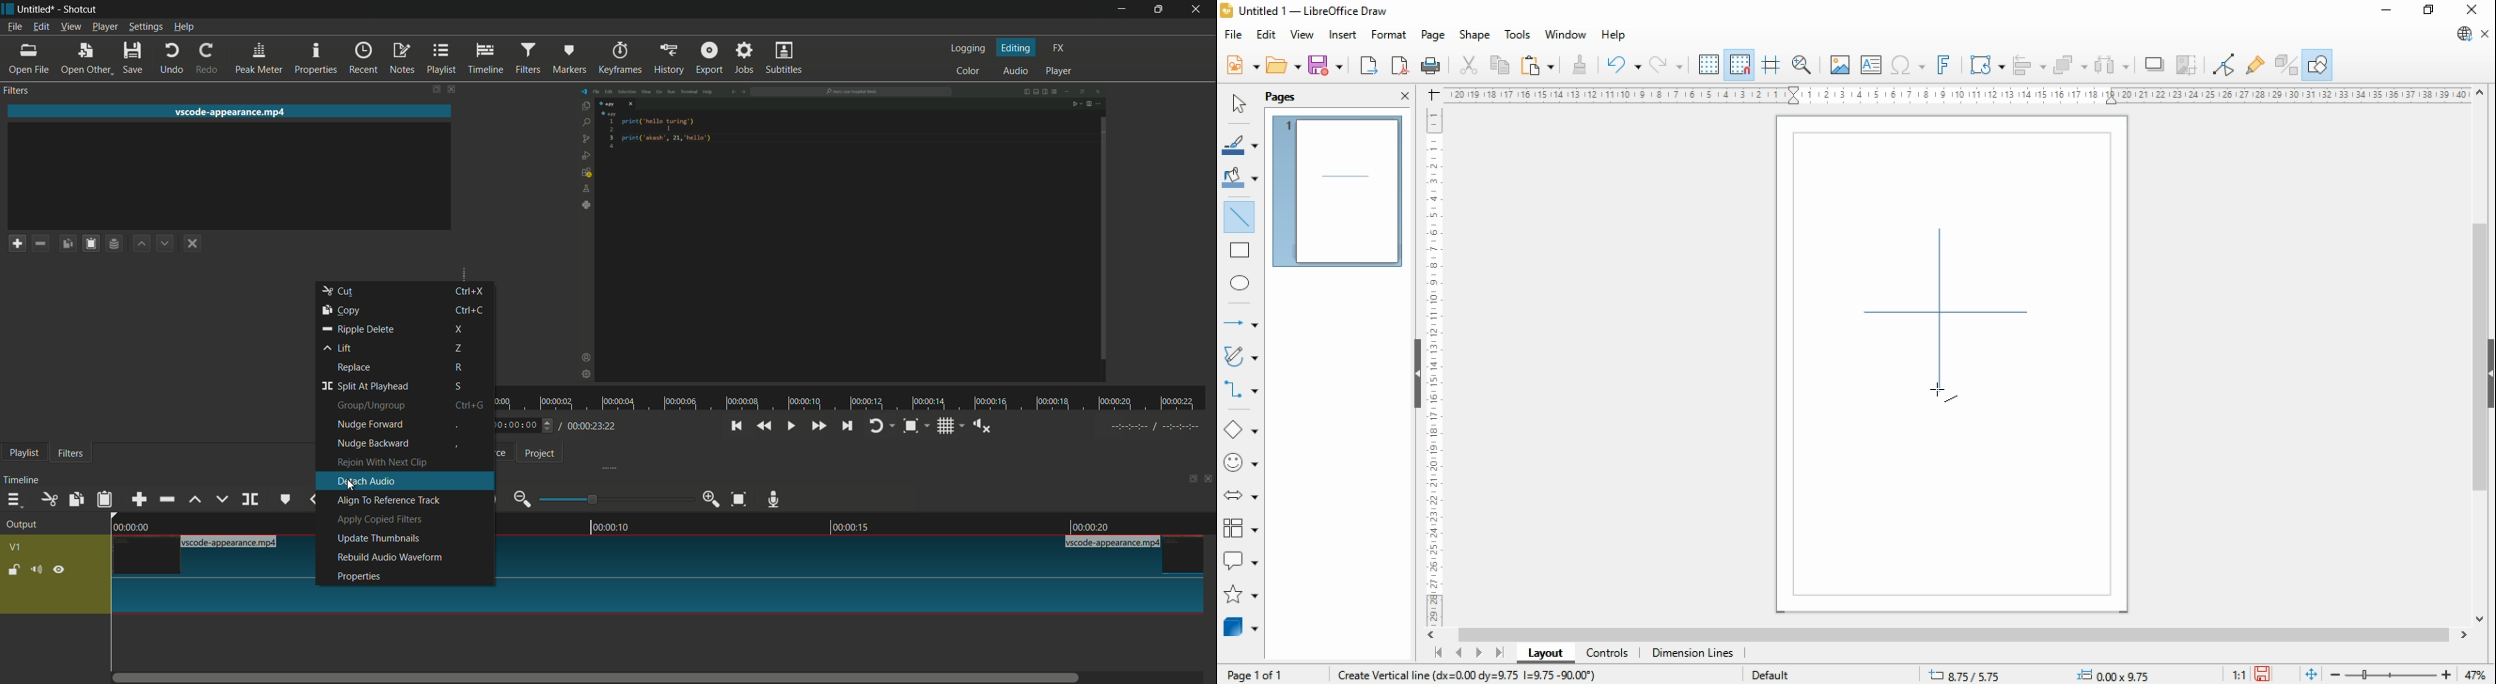 Image resolution: width=2520 pixels, height=700 pixels. Describe the element at coordinates (1156, 426) in the screenshot. I see `in point` at that location.